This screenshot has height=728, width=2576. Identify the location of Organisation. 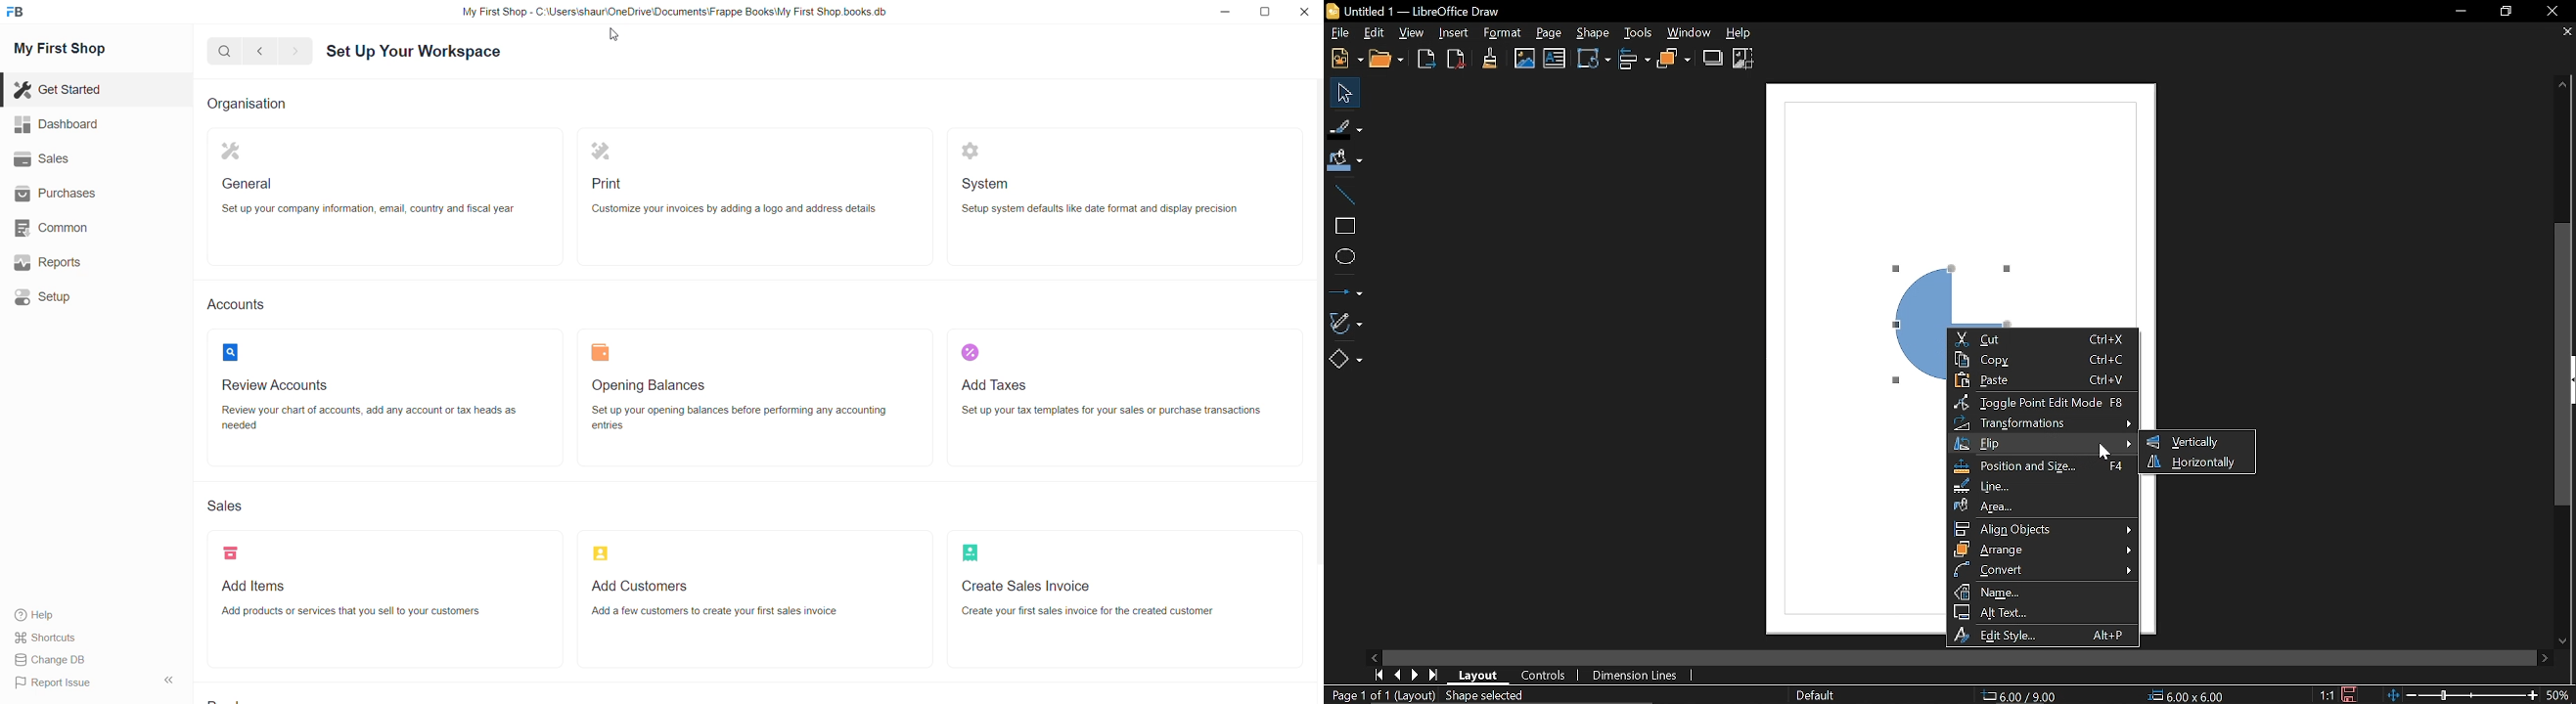
(251, 106).